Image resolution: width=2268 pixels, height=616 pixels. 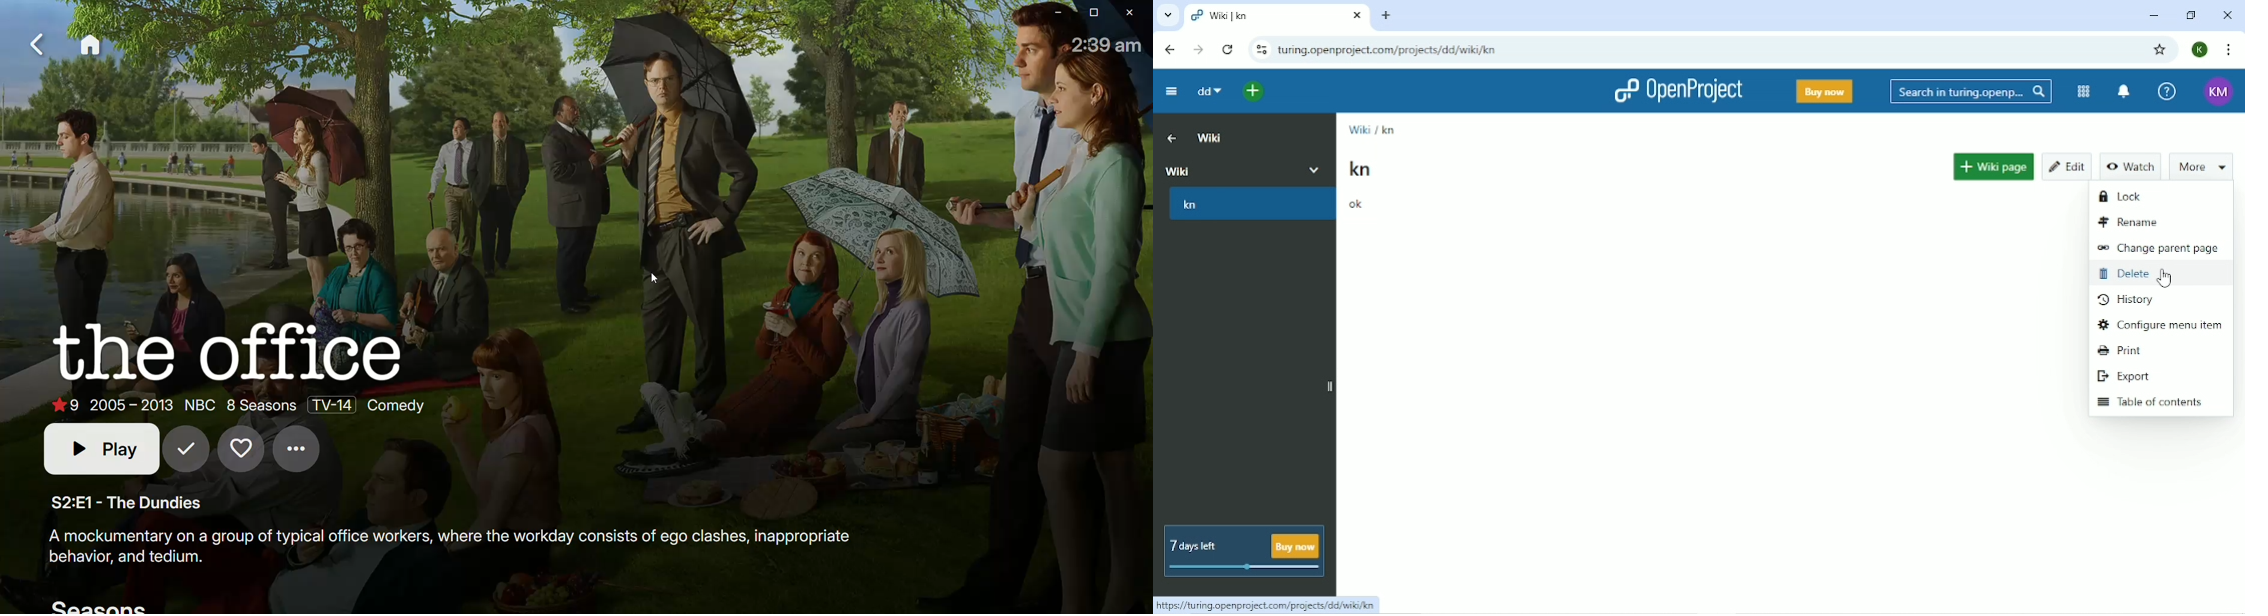 What do you see at coordinates (2083, 91) in the screenshot?
I see `Modules` at bounding box center [2083, 91].